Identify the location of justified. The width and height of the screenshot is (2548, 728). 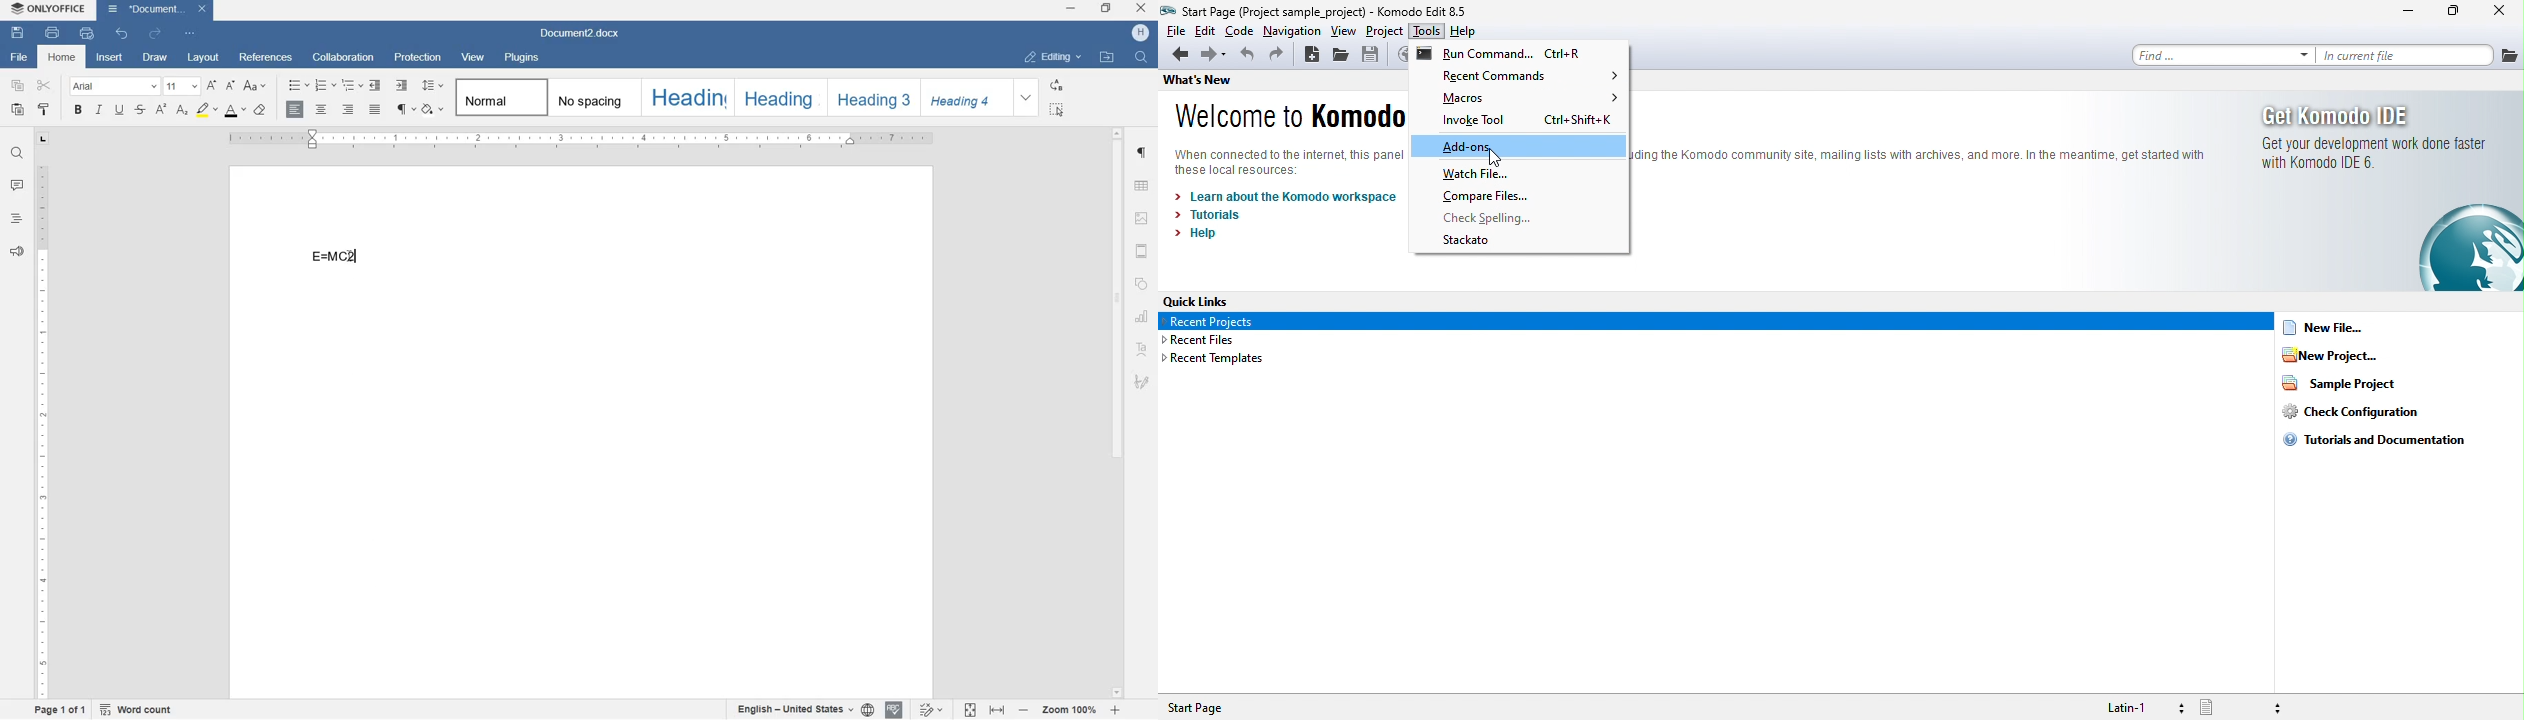
(376, 108).